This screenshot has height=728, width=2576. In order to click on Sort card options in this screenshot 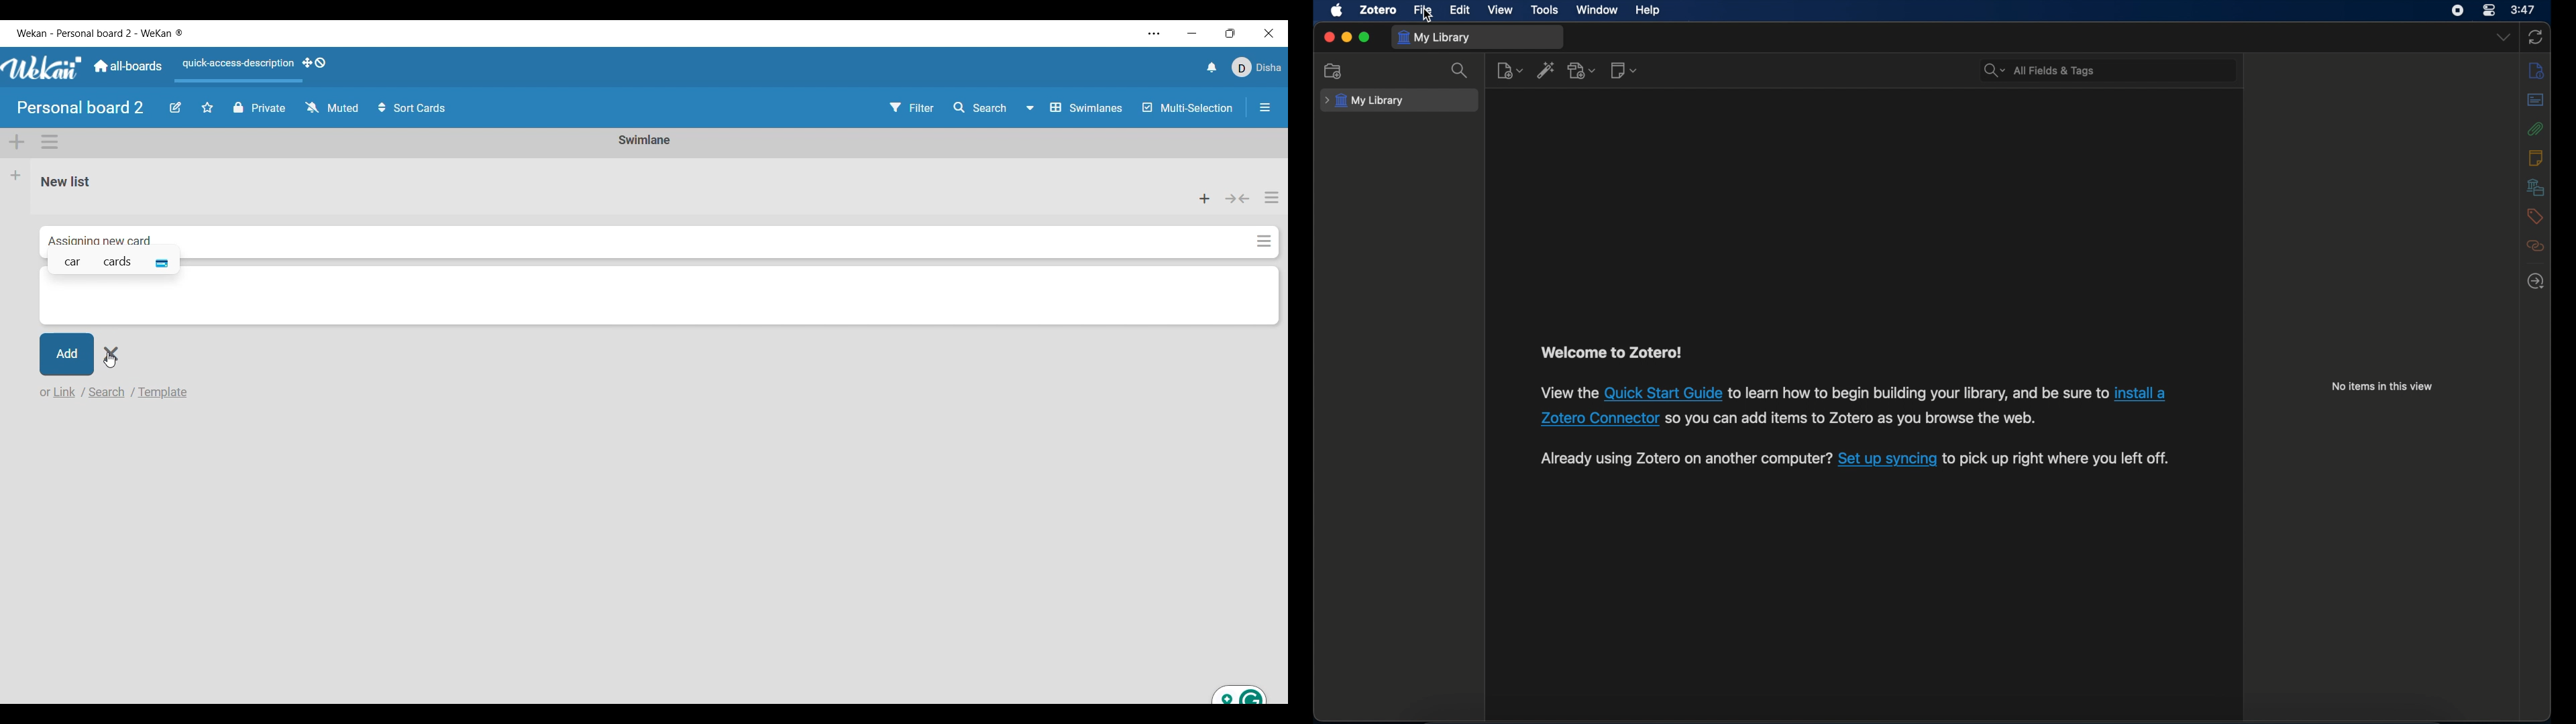, I will do `click(413, 107)`.